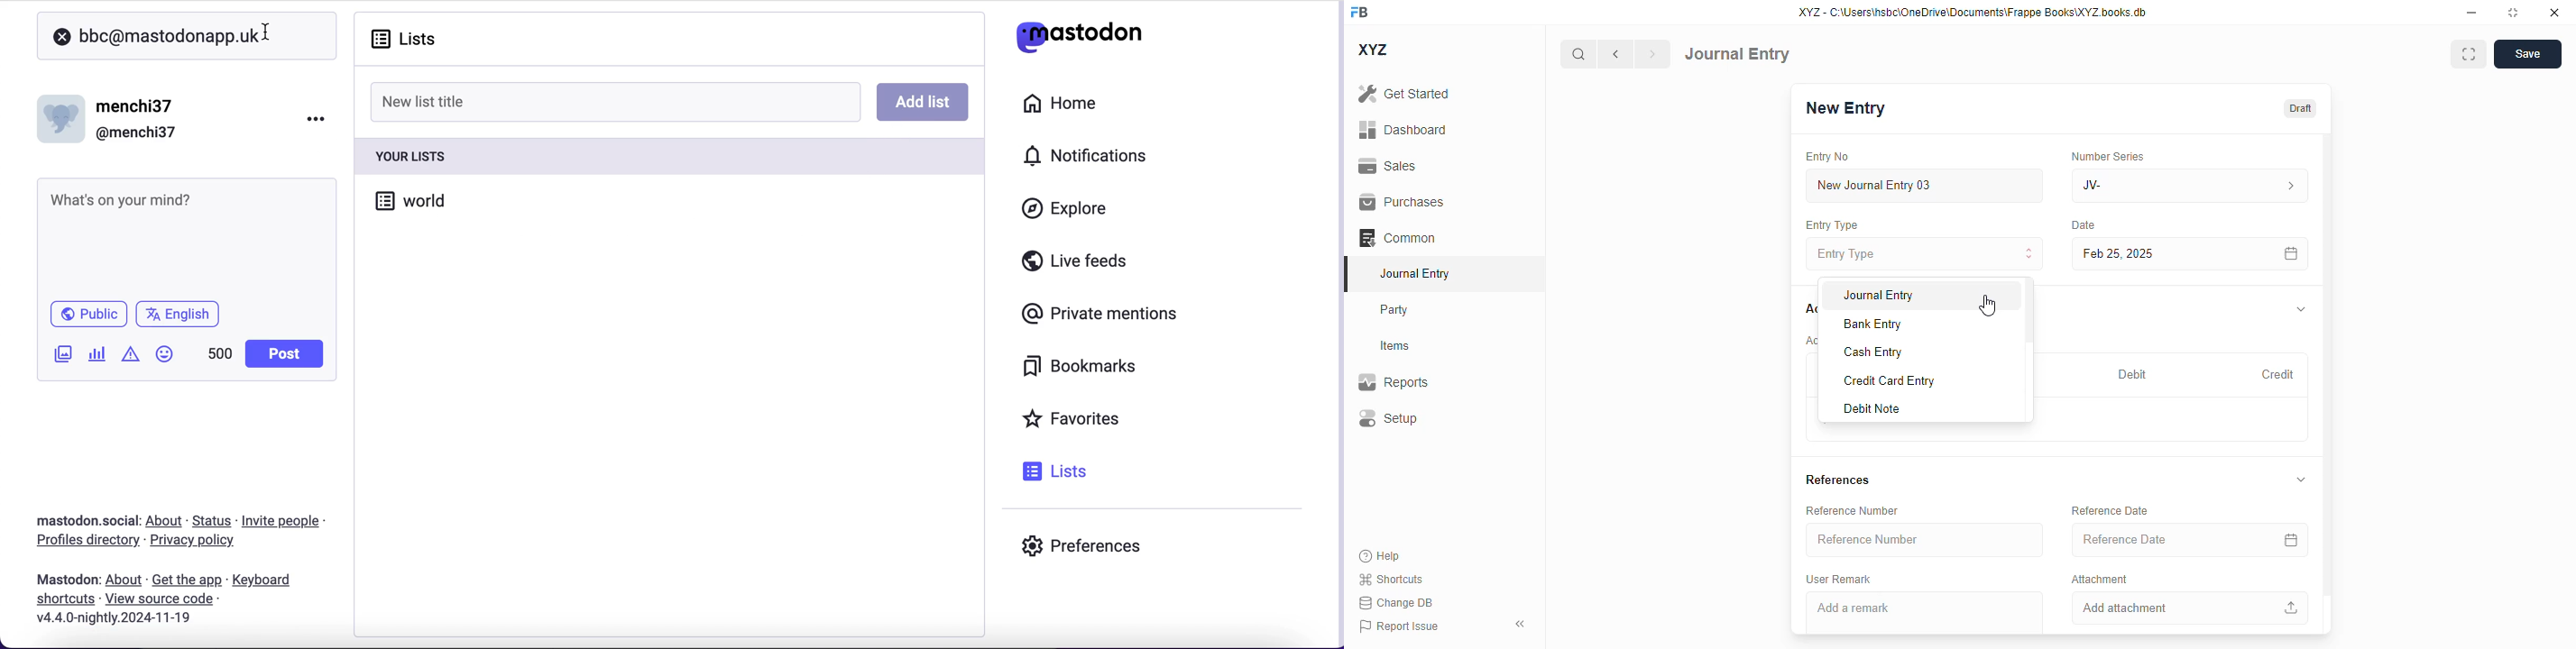 Image resolution: width=2576 pixels, height=672 pixels. What do you see at coordinates (616, 101) in the screenshot?
I see `new list title` at bounding box center [616, 101].